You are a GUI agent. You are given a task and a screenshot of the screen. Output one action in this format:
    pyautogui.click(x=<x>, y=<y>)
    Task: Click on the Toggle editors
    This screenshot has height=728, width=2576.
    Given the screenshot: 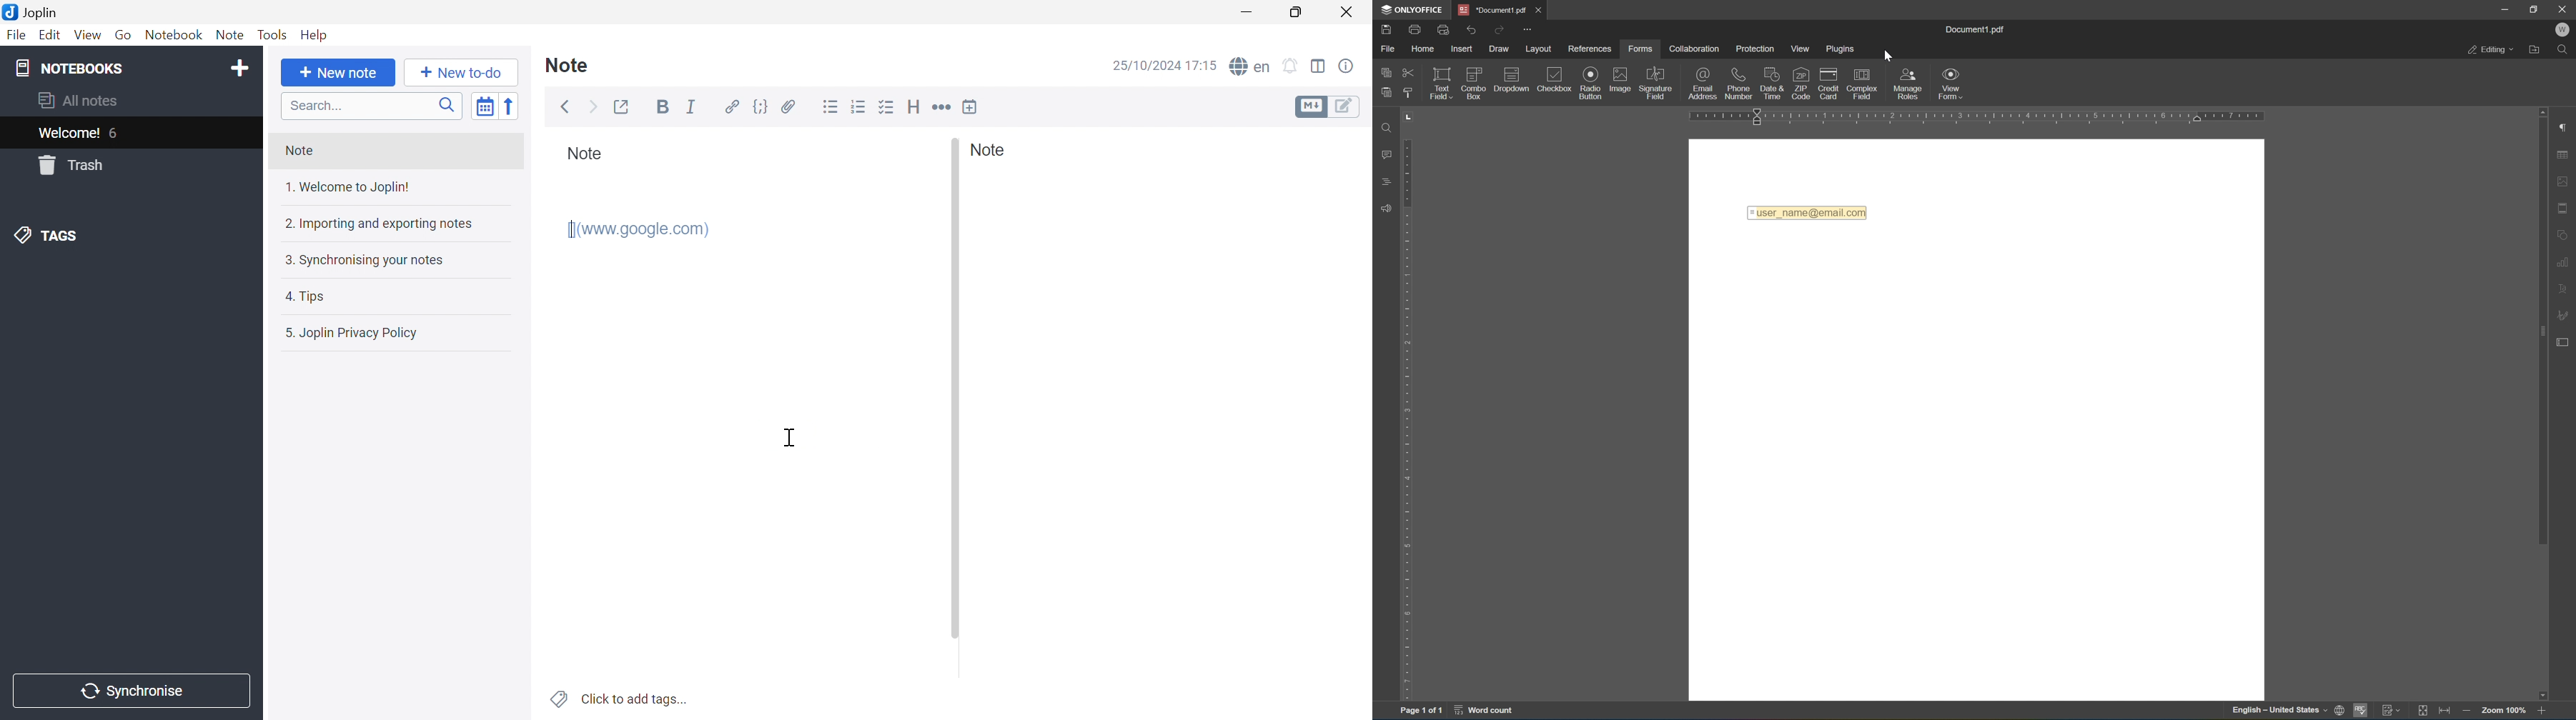 What is the action you would take?
    pyautogui.click(x=1310, y=107)
    